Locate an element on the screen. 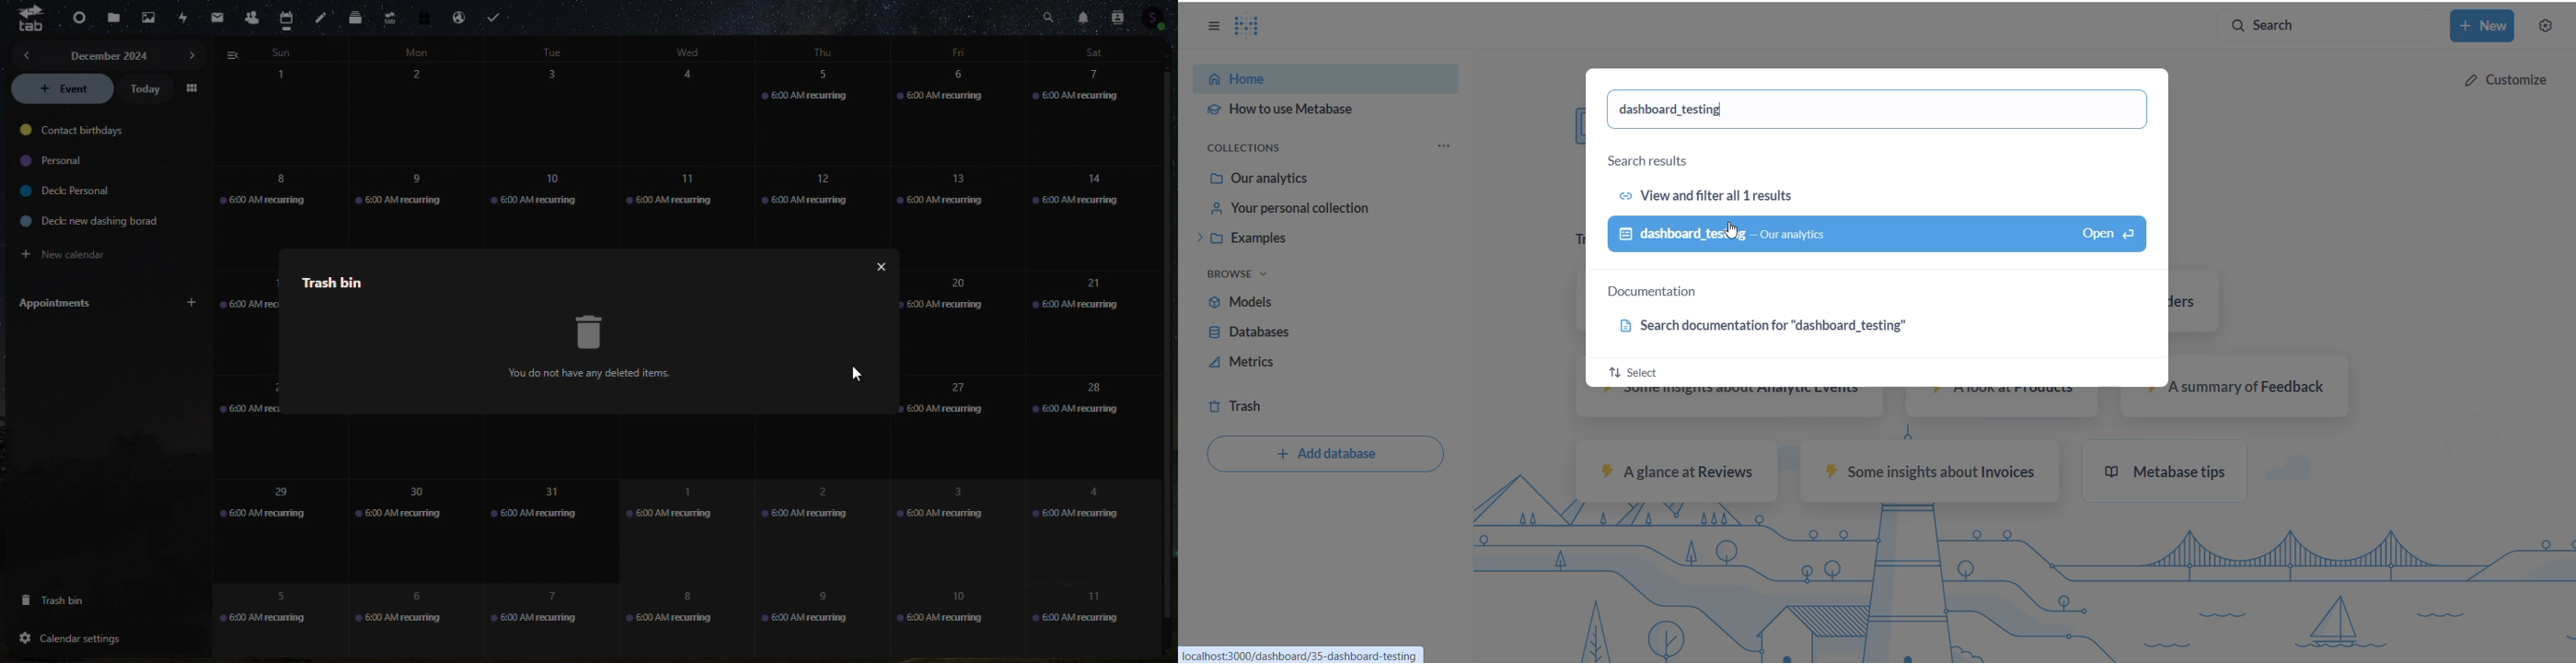 This screenshot has width=2576, height=672. trash bin icon is located at coordinates (601, 345).